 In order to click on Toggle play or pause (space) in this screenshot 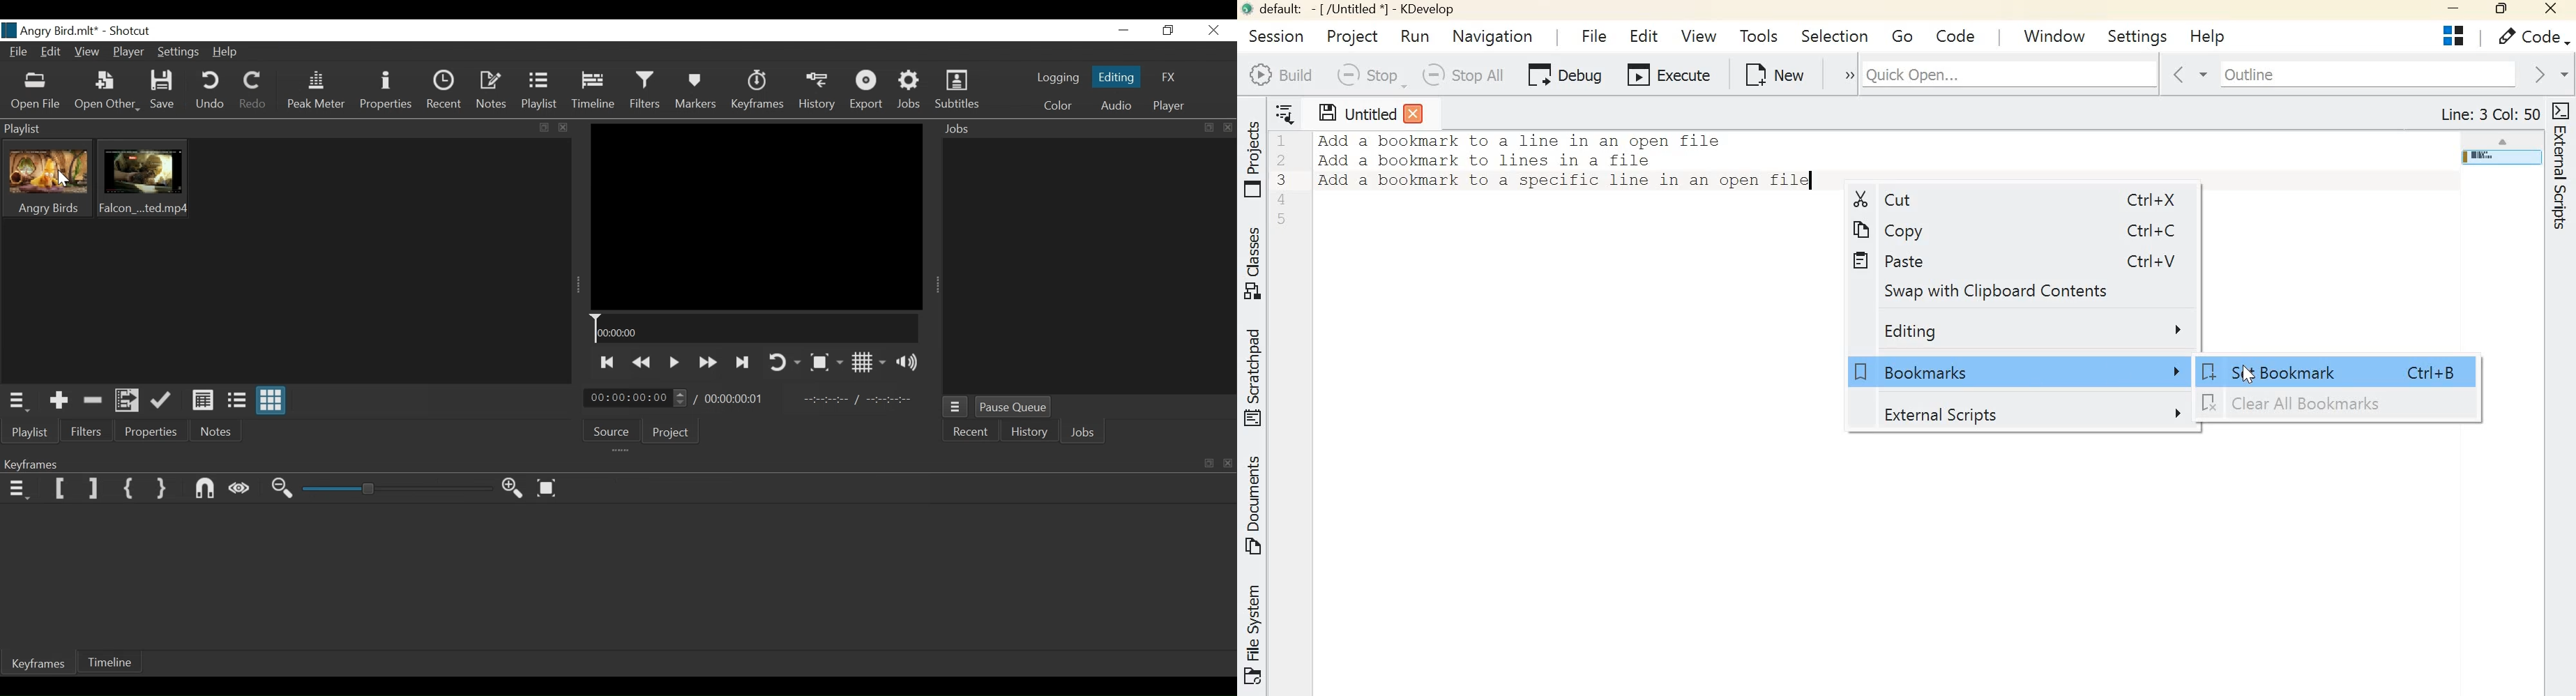, I will do `click(674, 362)`.